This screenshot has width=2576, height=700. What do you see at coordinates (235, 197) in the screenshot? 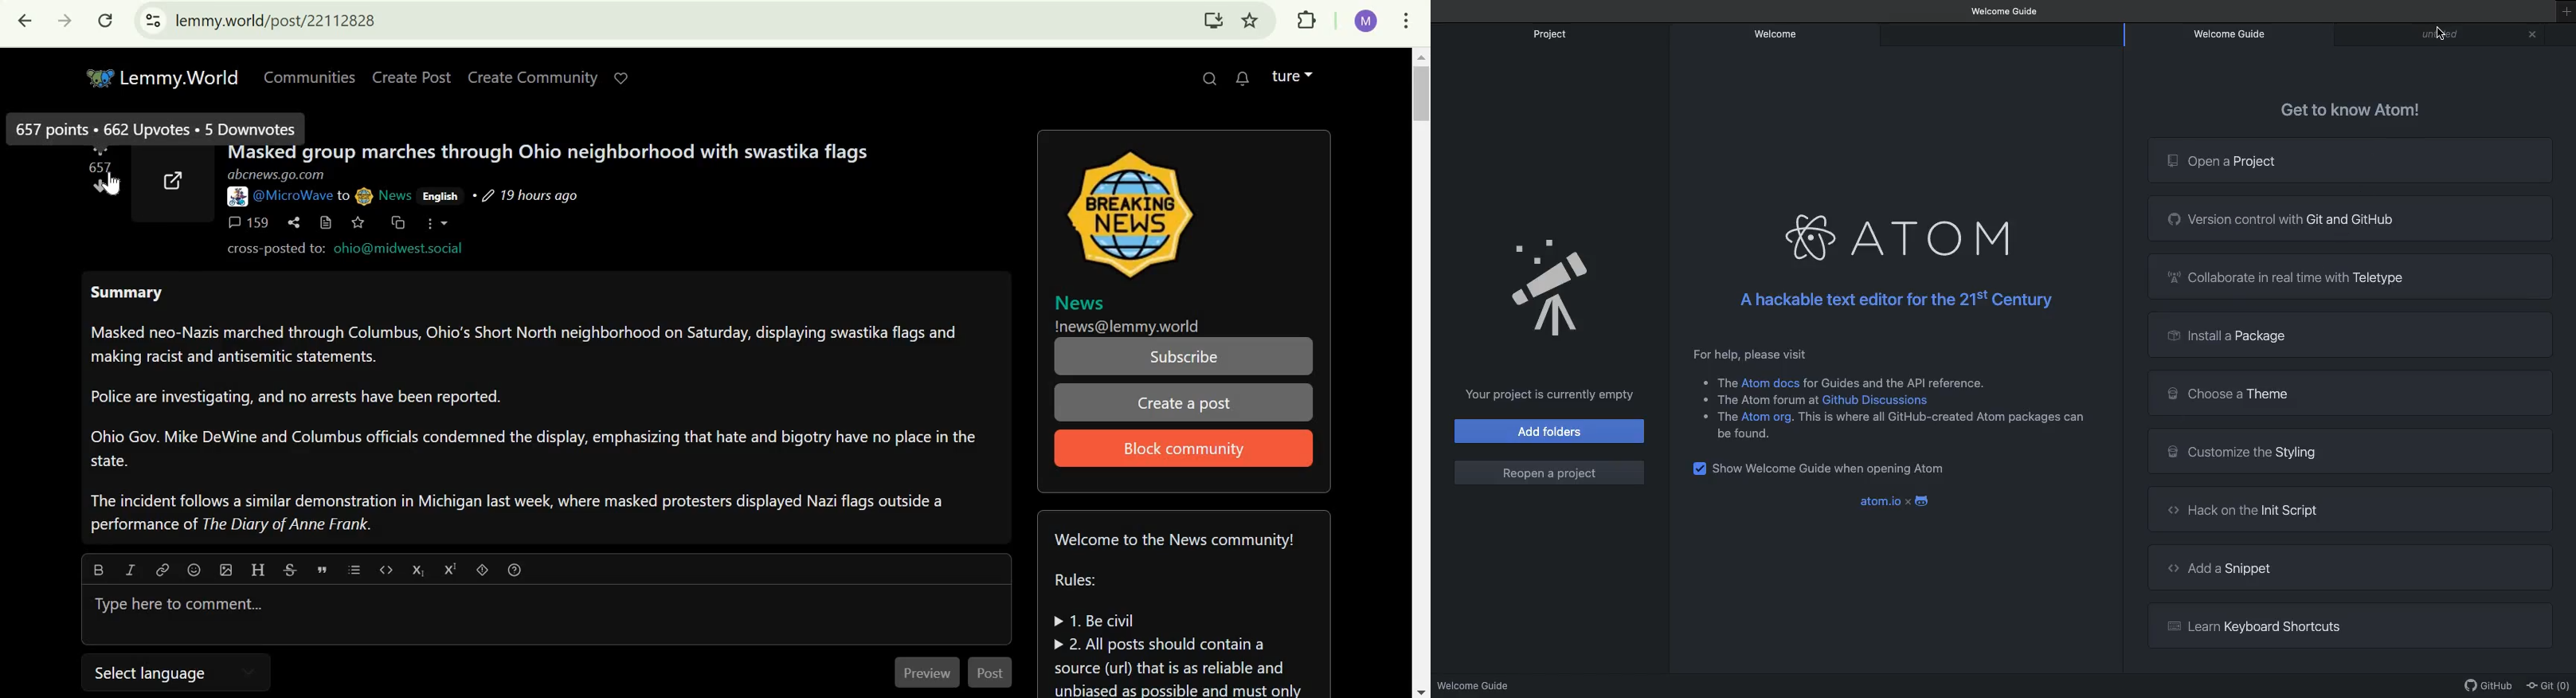
I see `picture` at bounding box center [235, 197].